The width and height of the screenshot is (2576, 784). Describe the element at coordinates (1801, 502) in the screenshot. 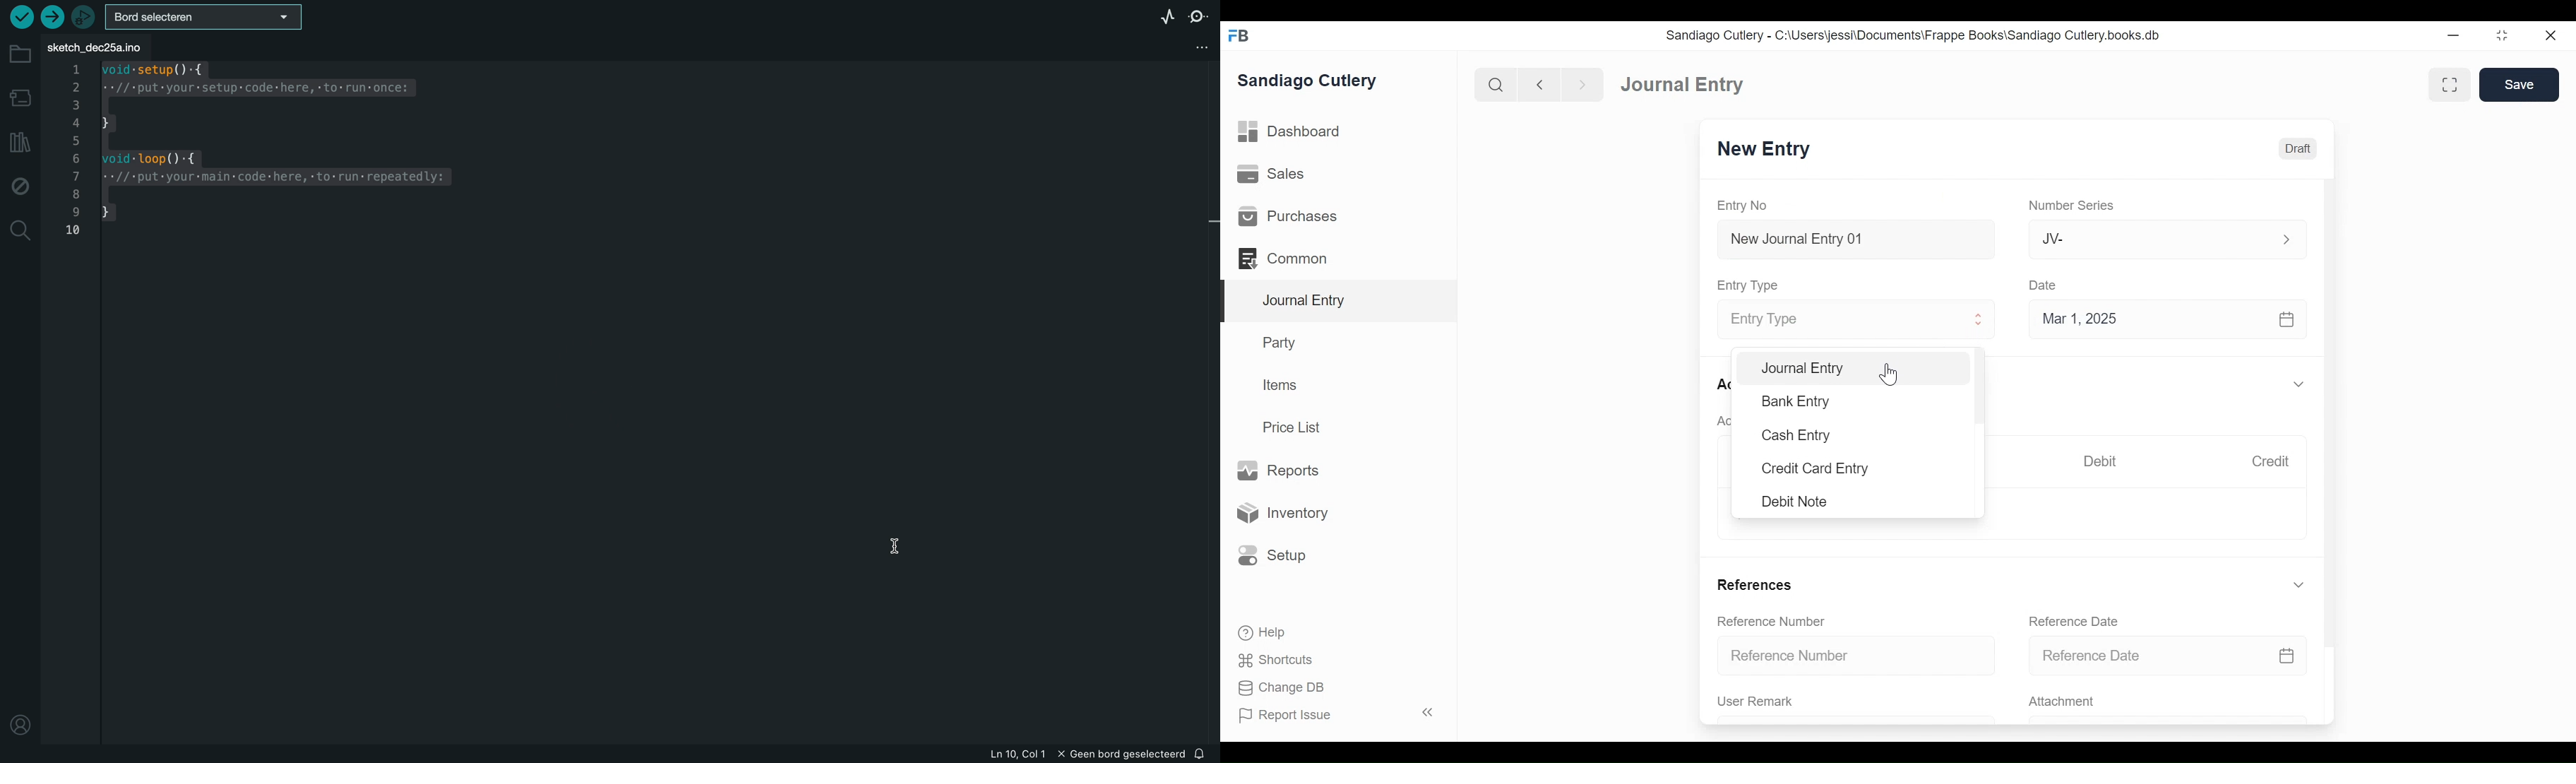

I see `Debit Note` at that location.